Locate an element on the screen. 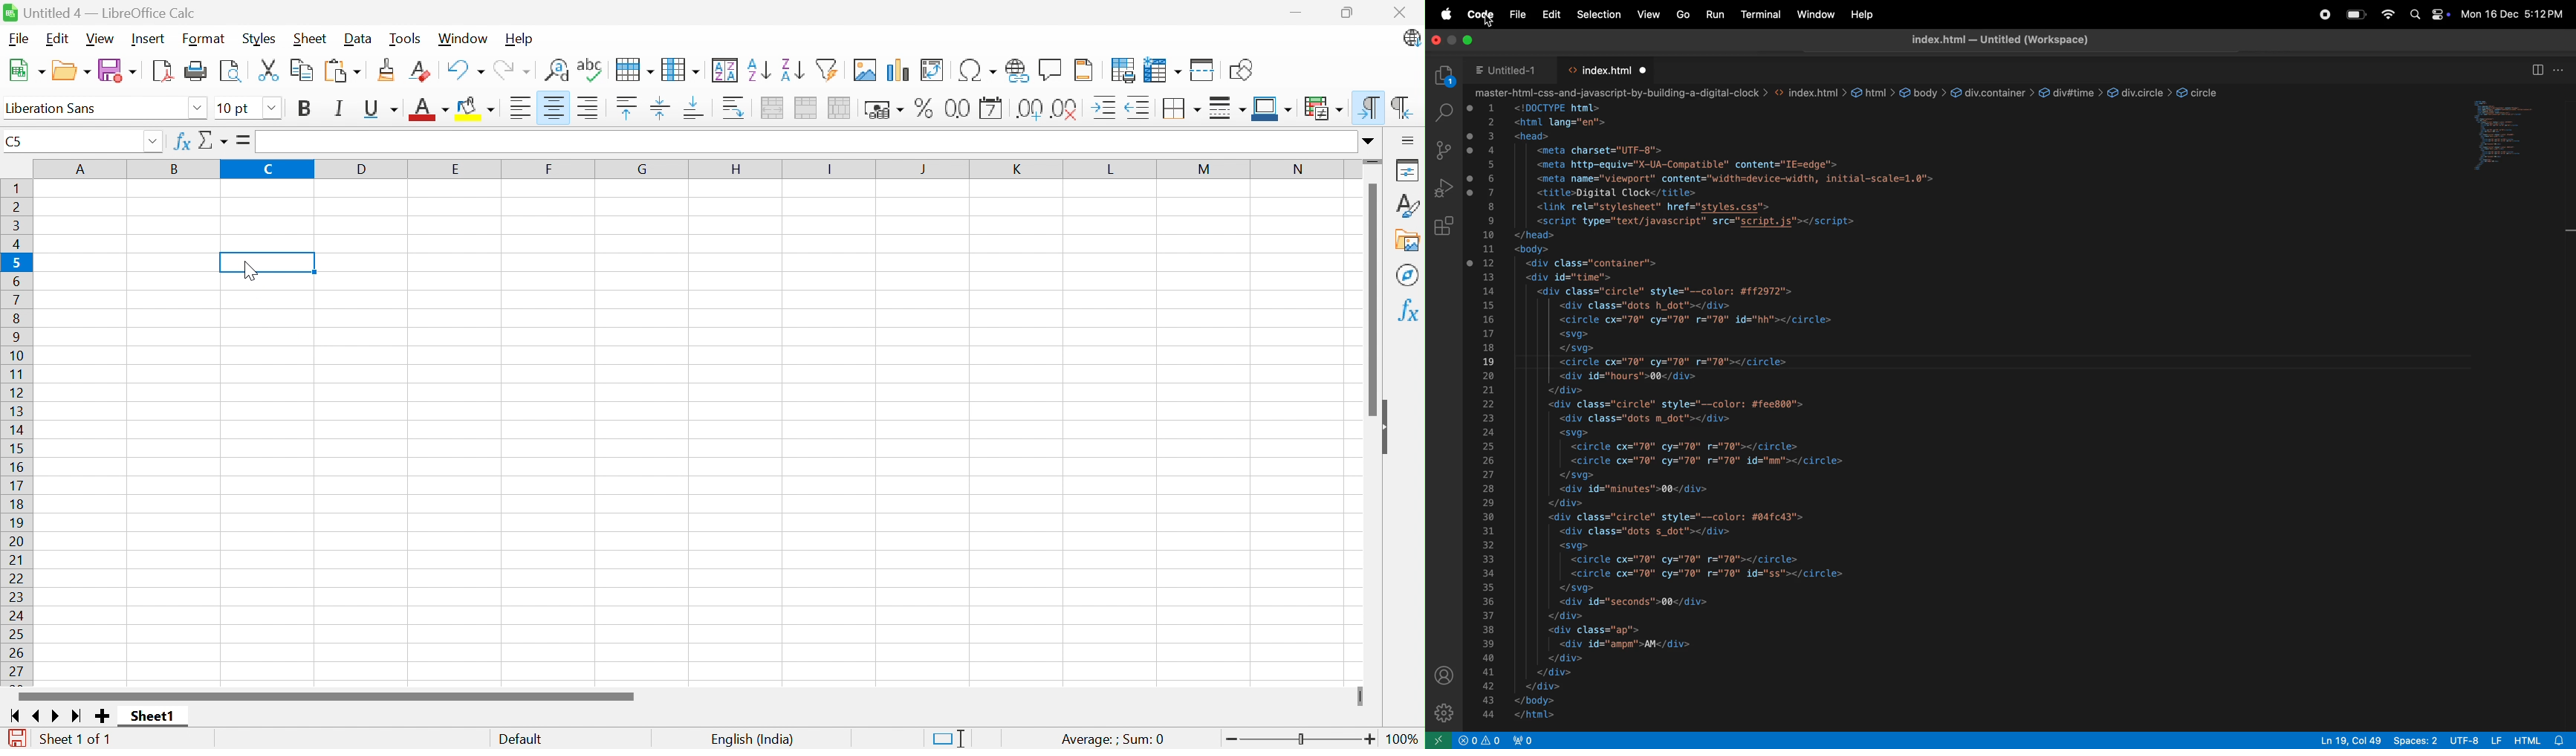 The height and width of the screenshot is (756, 2576). C5 is located at coordinates (15, 143).